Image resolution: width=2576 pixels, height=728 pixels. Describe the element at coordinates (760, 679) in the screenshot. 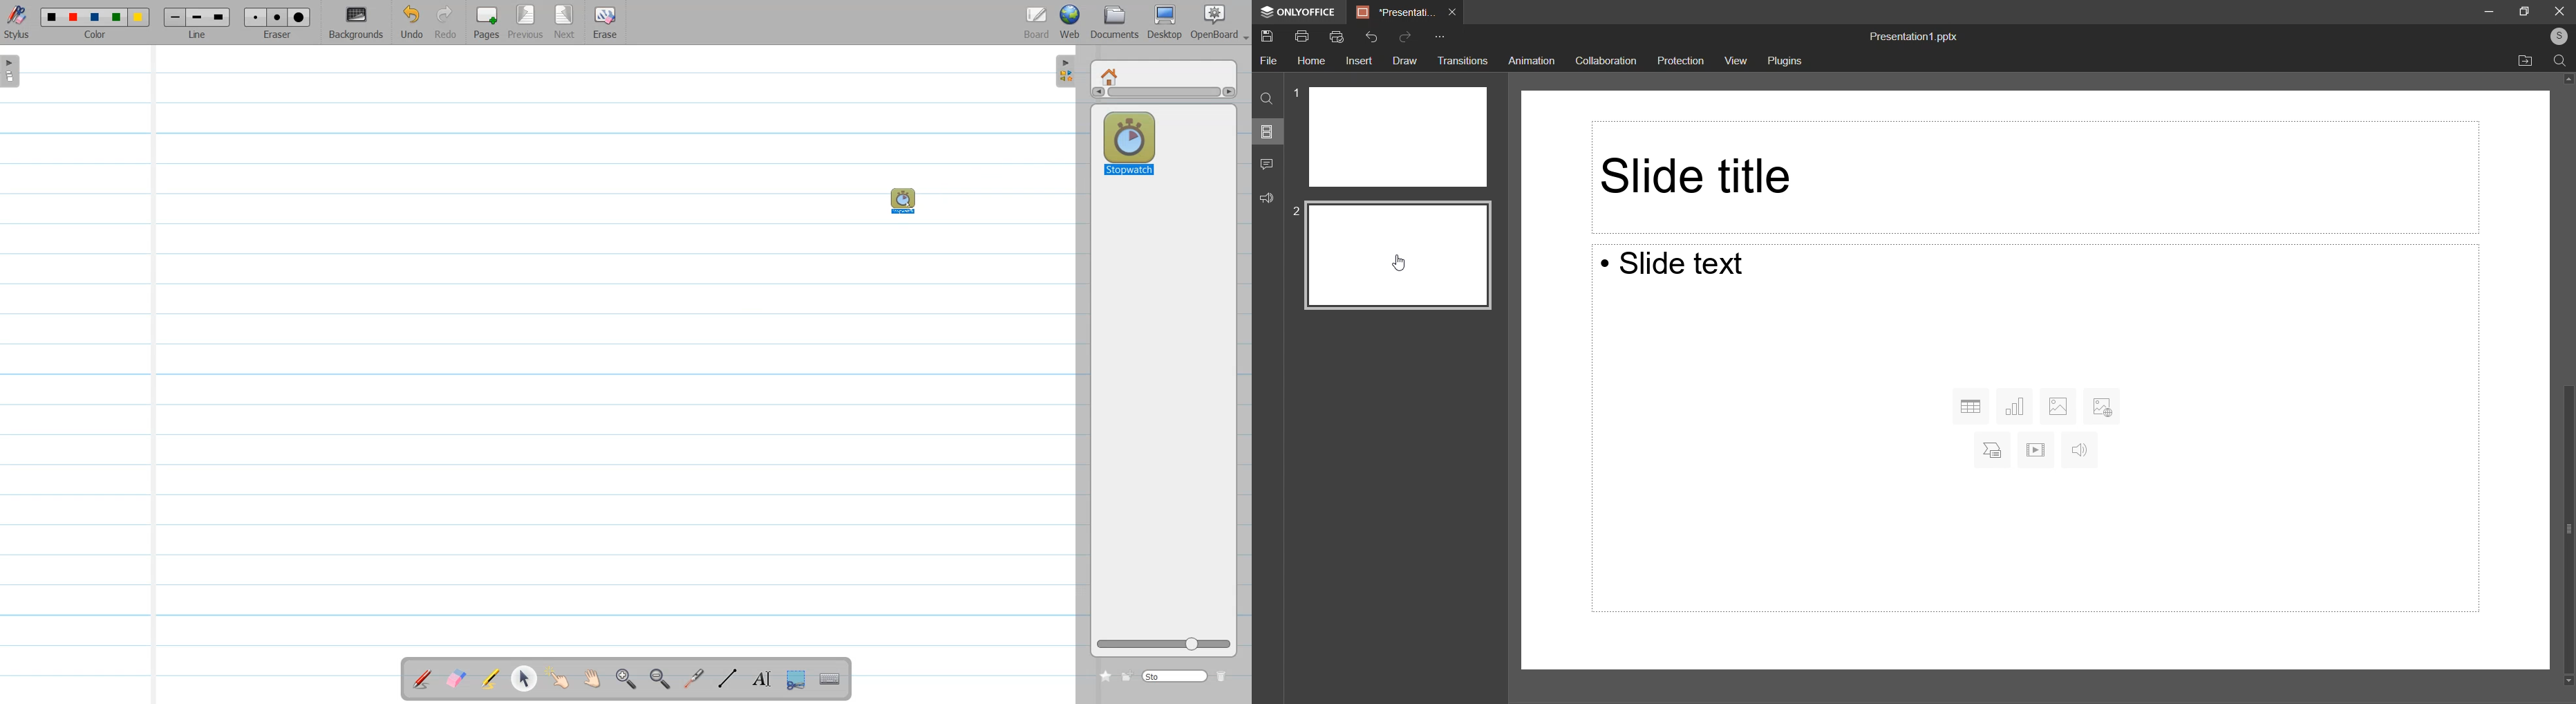

I see `Write Text` at that location.